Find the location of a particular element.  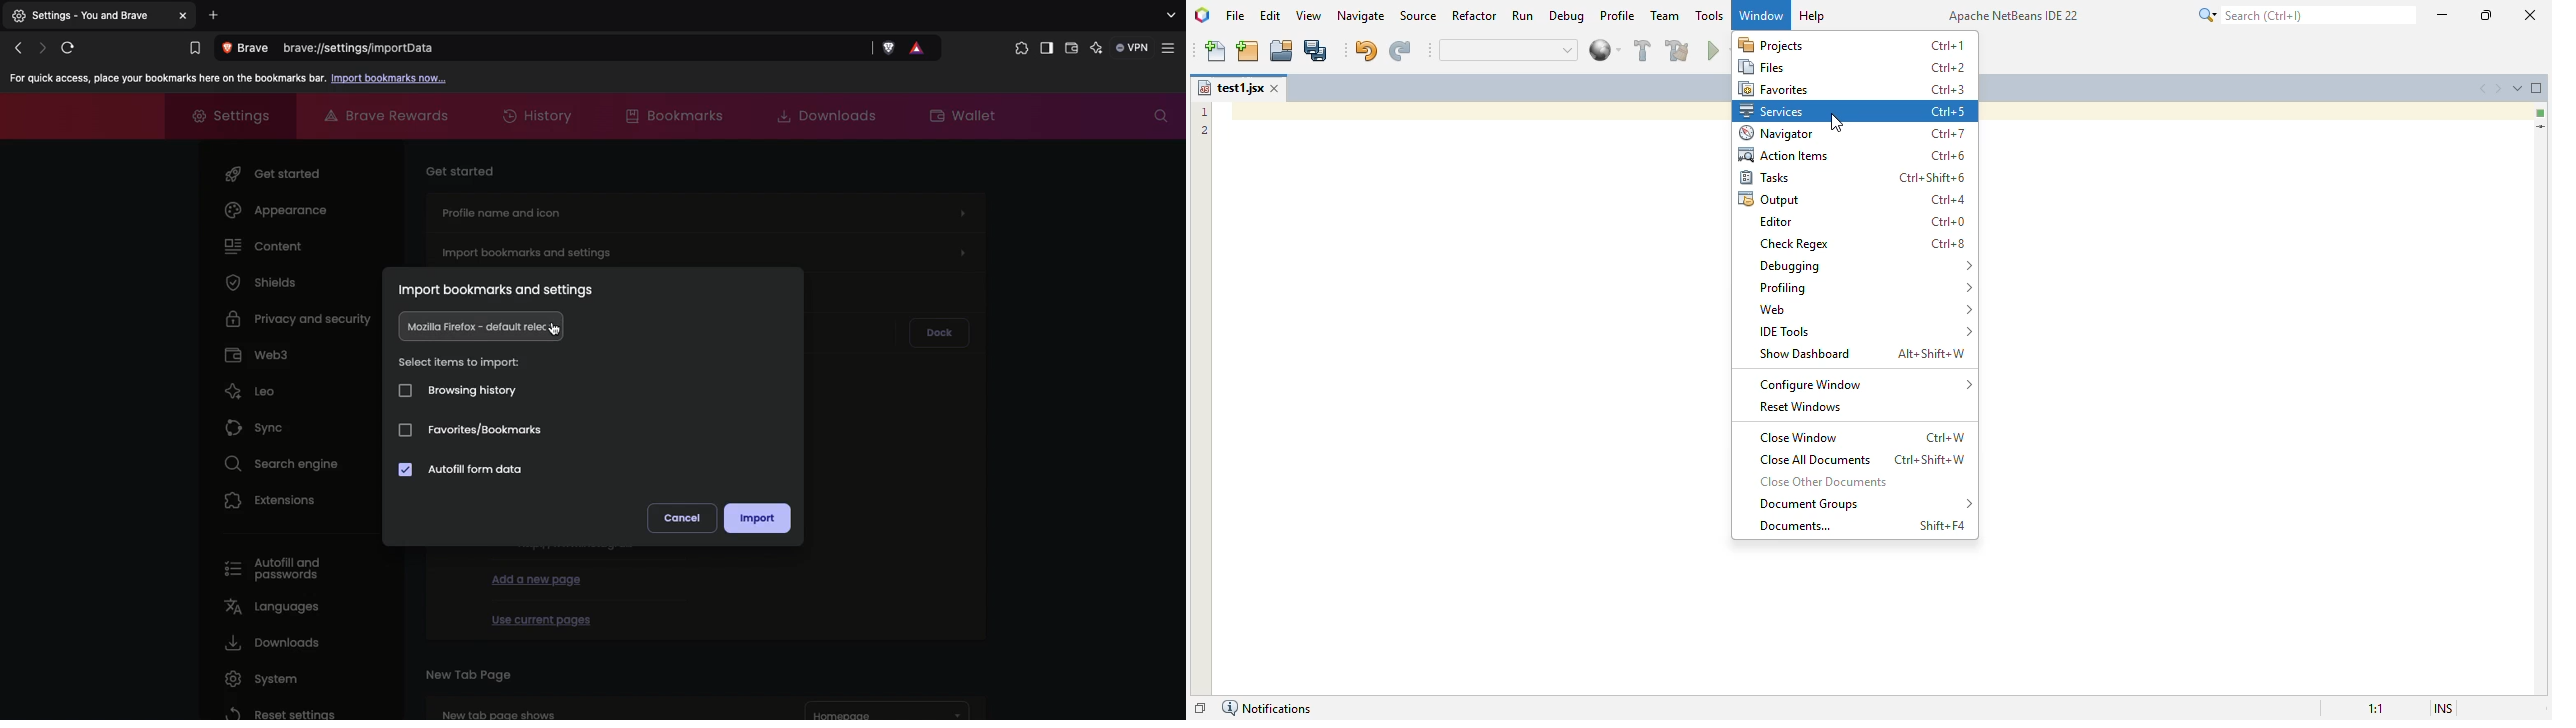

close all documents is located at coordinates (1814, 459).